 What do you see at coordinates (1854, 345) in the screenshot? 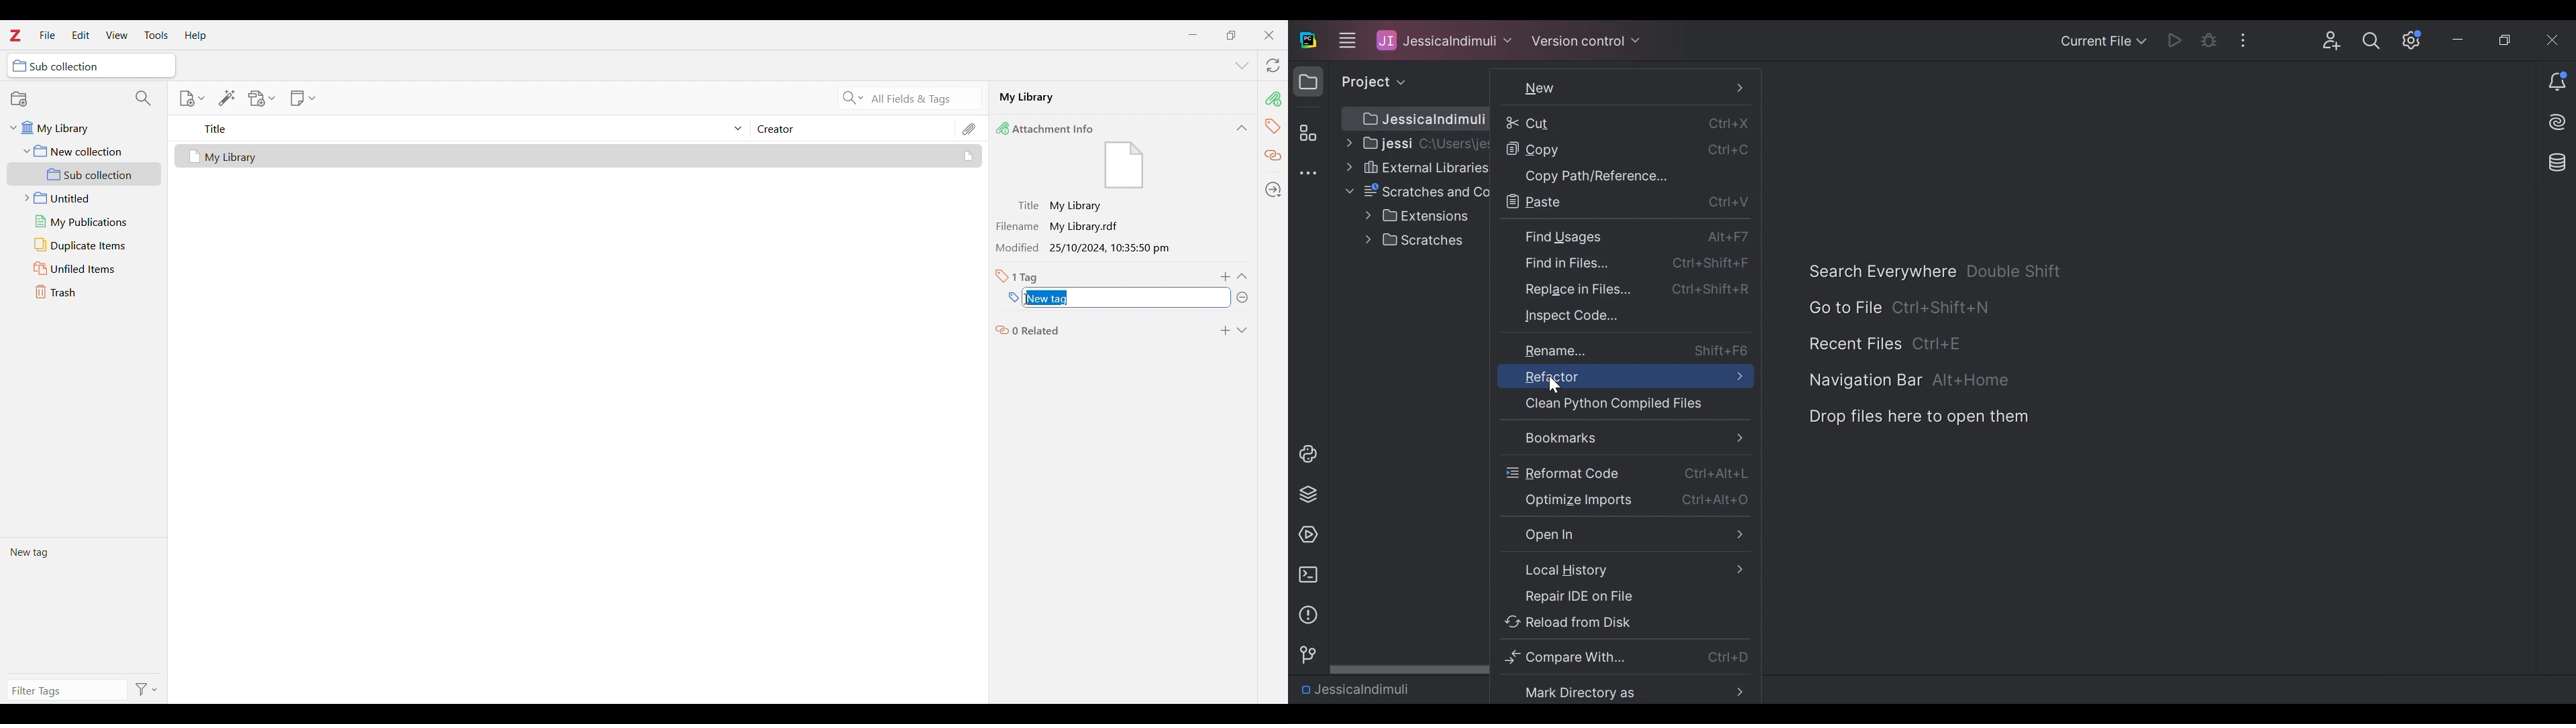
I see `Recent Files` at bounding box center [1854, 345].